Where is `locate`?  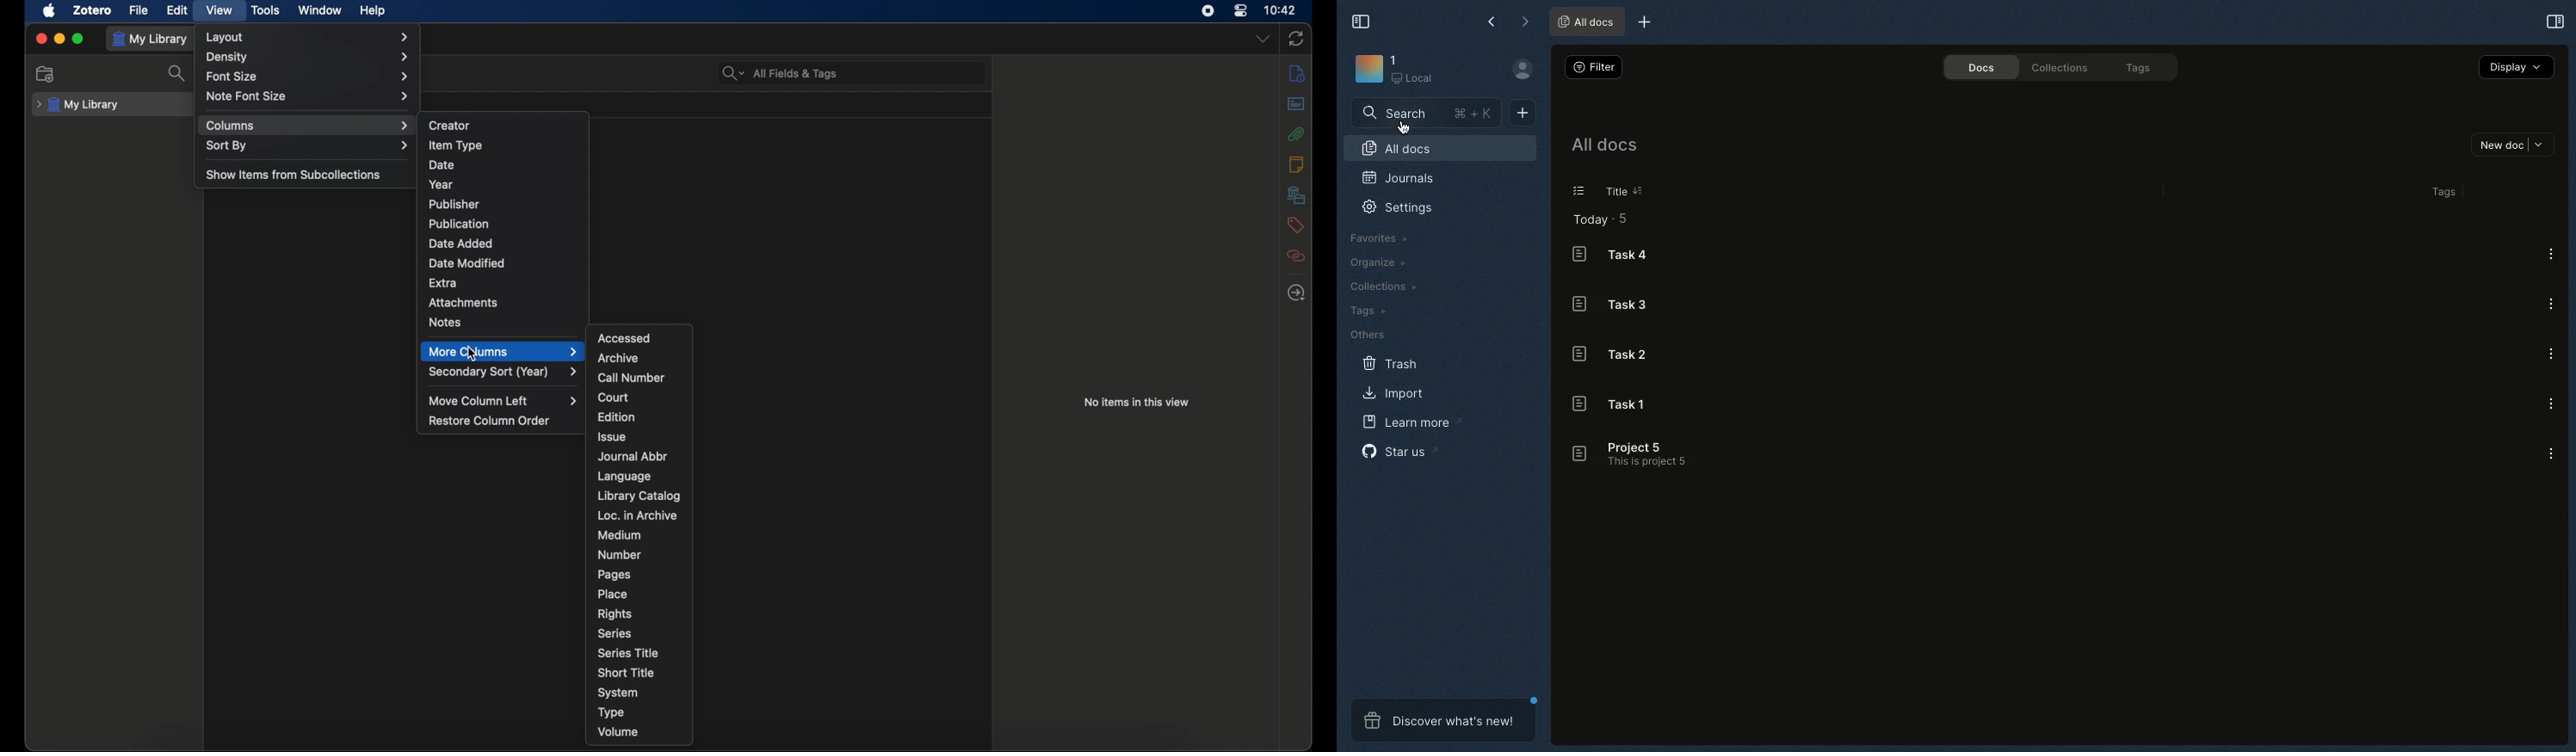 locate is located at coordinates (1297, 293).